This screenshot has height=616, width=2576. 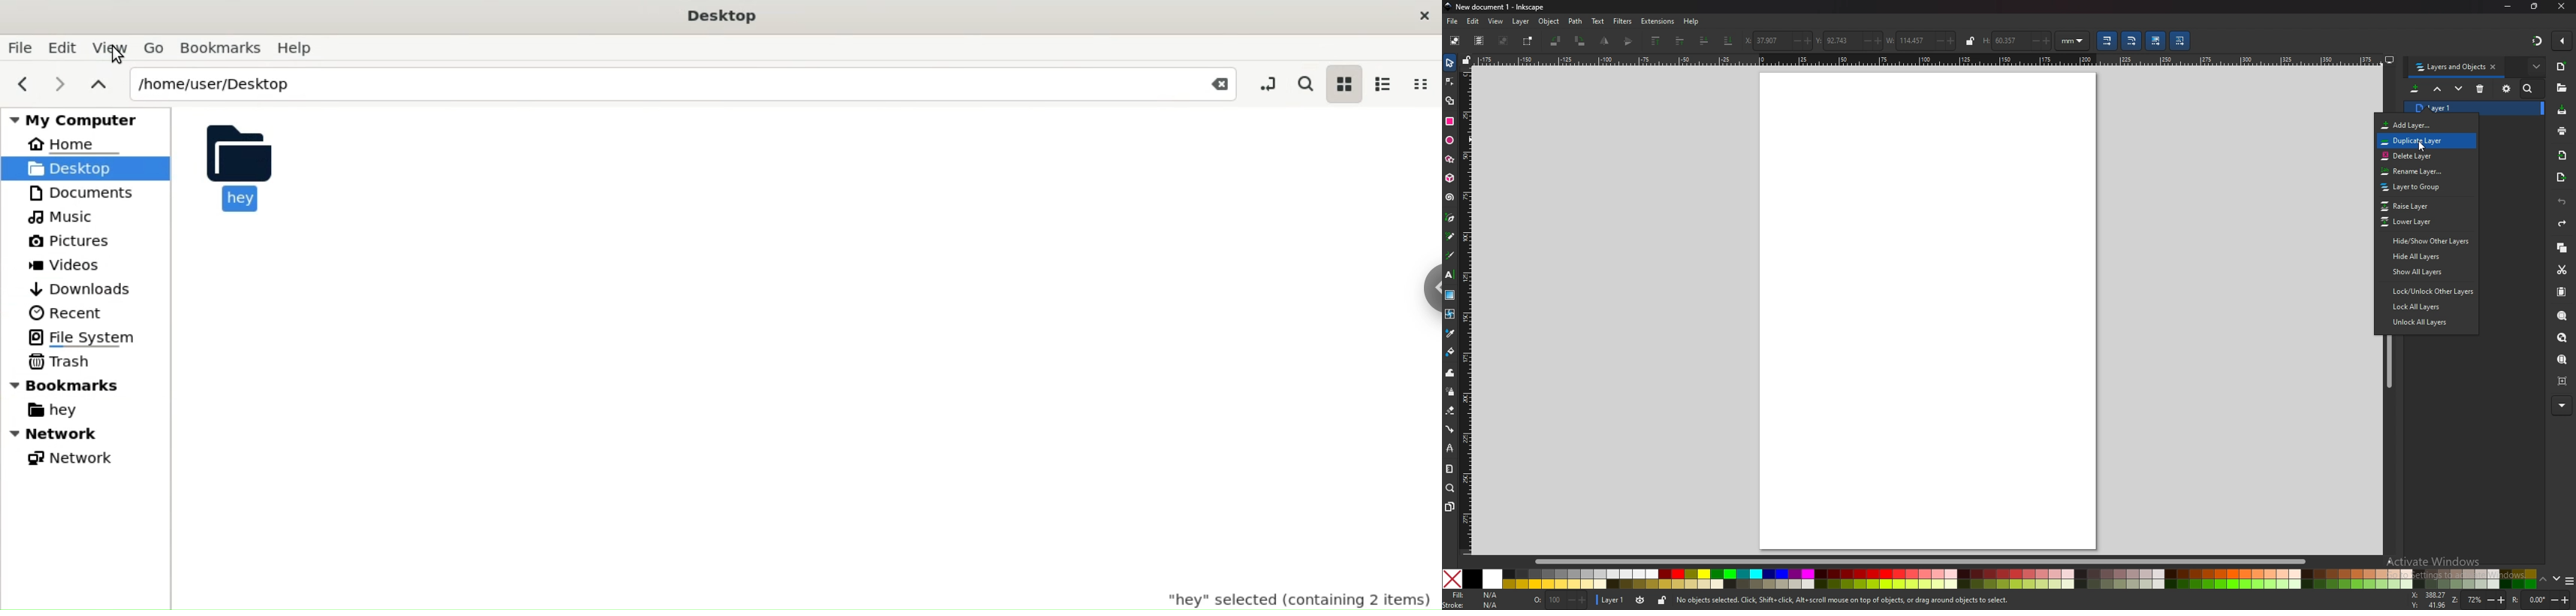 I want to click on close, so click(x=2562, y=7).